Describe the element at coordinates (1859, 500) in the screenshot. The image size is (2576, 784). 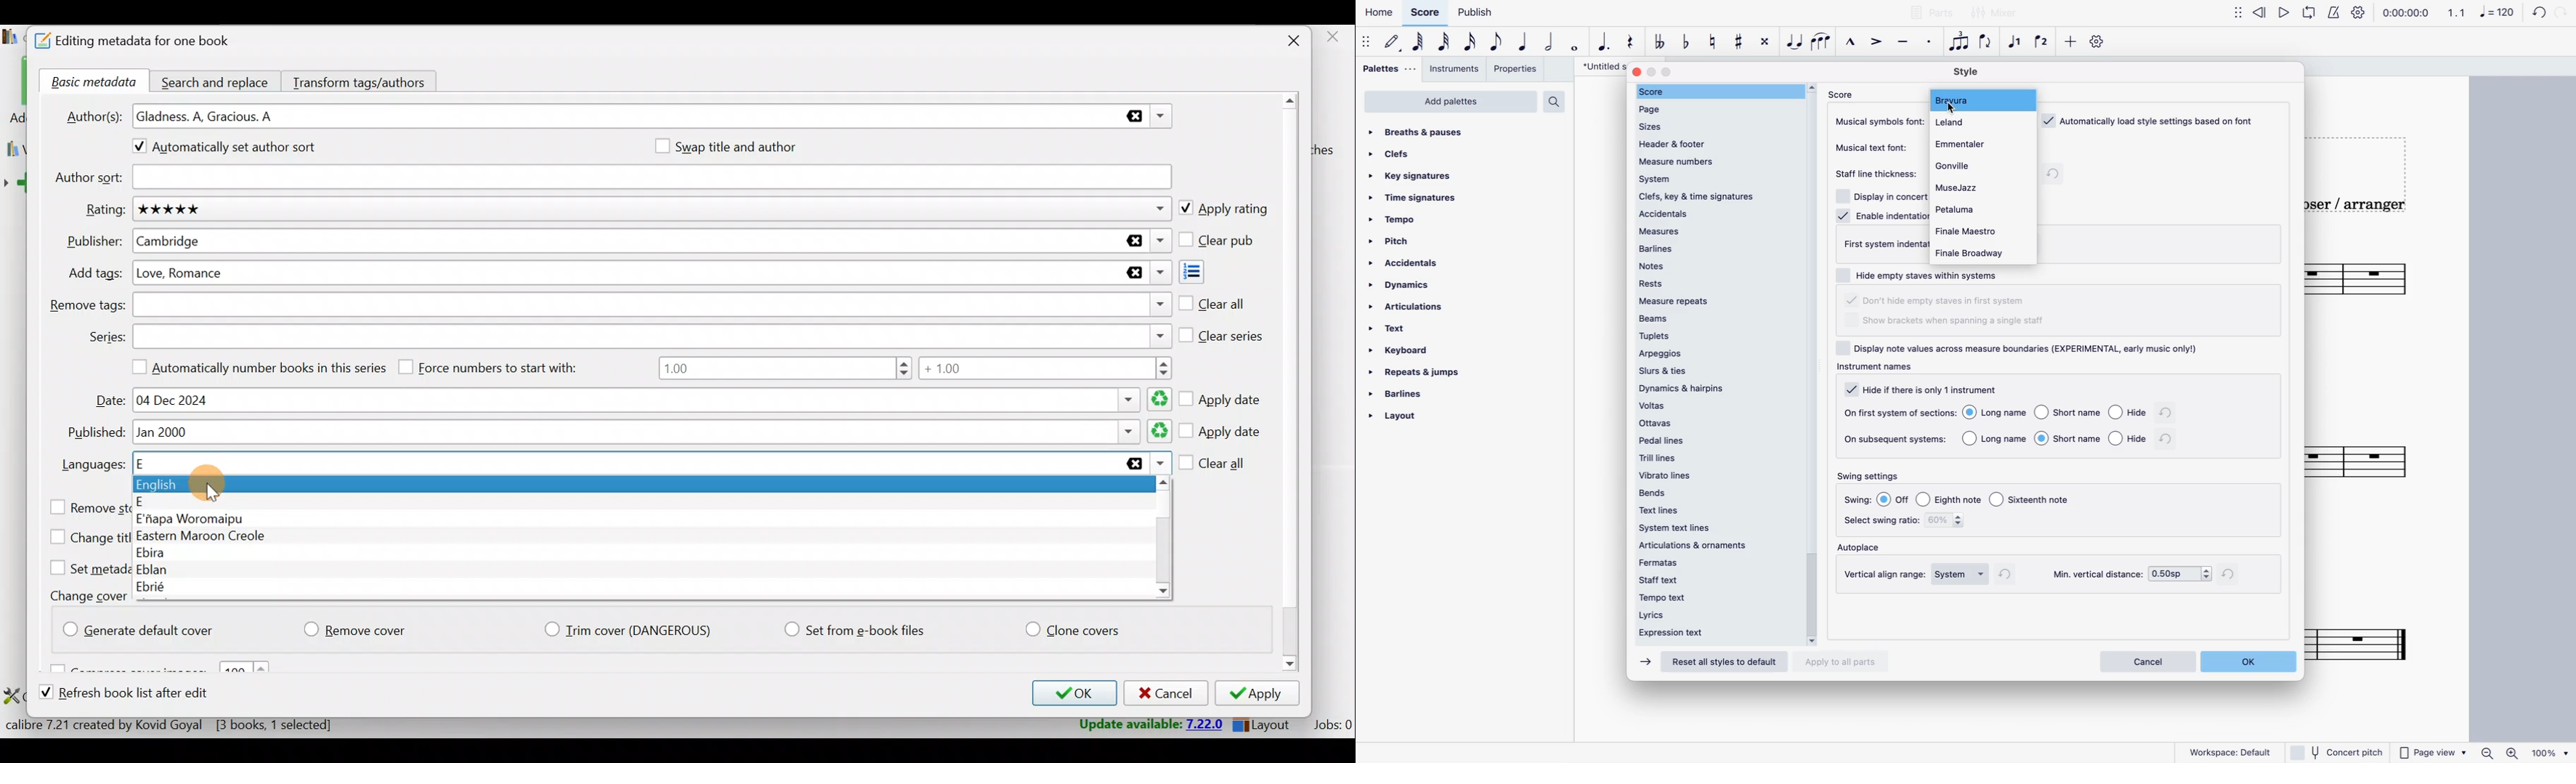
I see `swing` at that location.